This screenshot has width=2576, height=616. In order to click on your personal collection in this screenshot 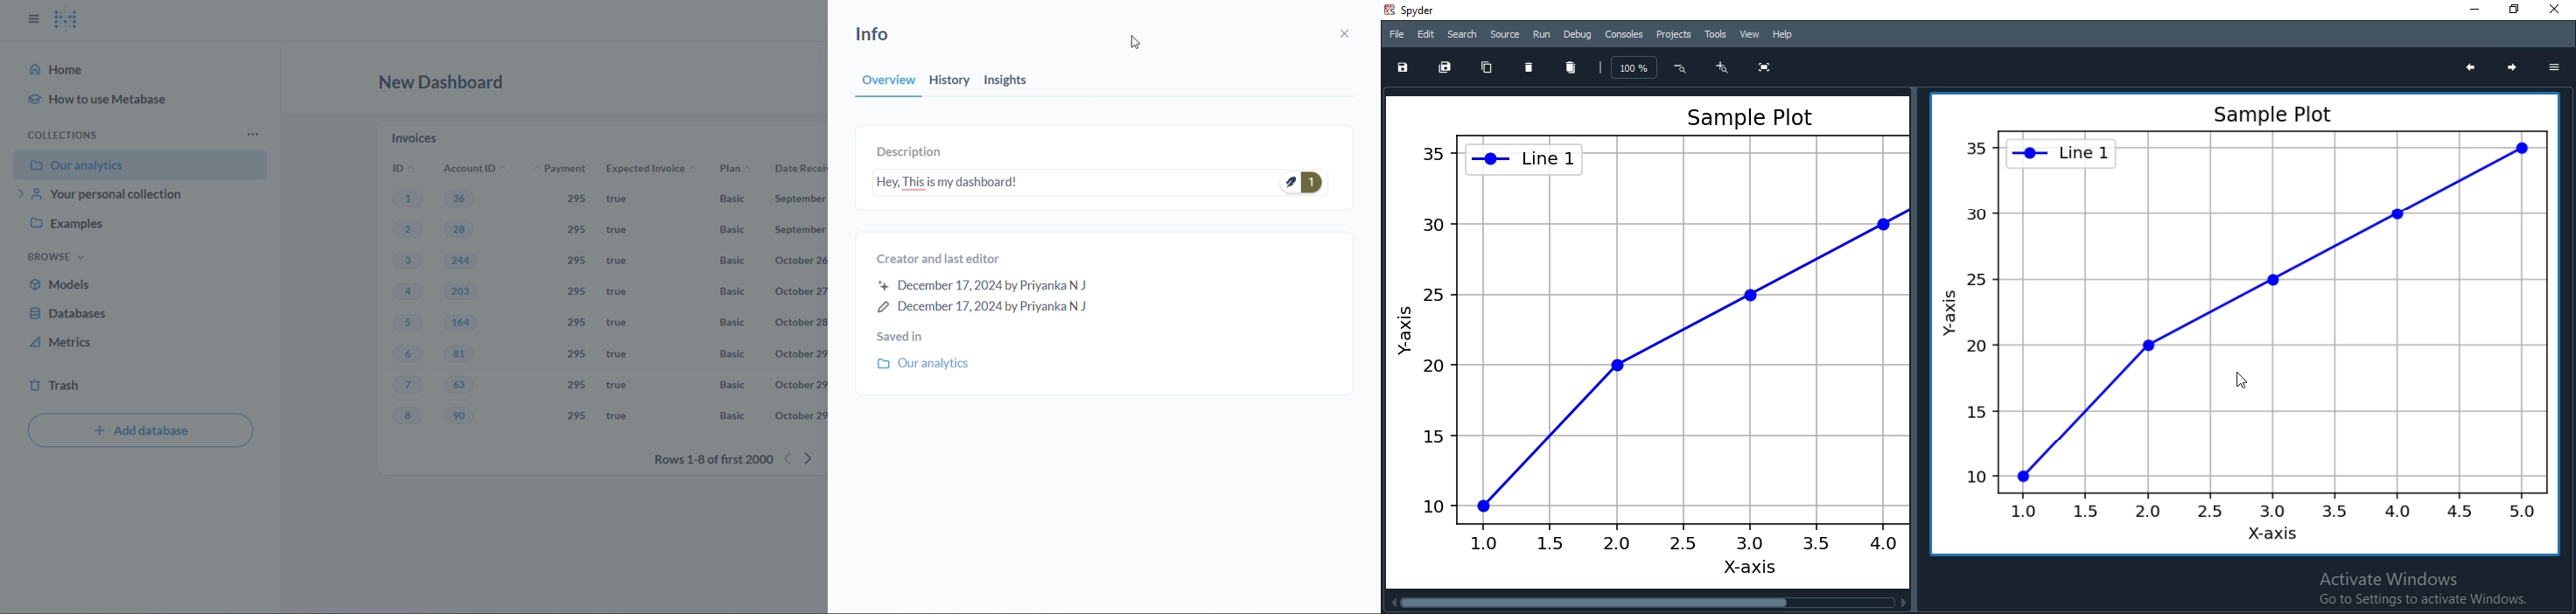, I will do `click(139, 196)`.